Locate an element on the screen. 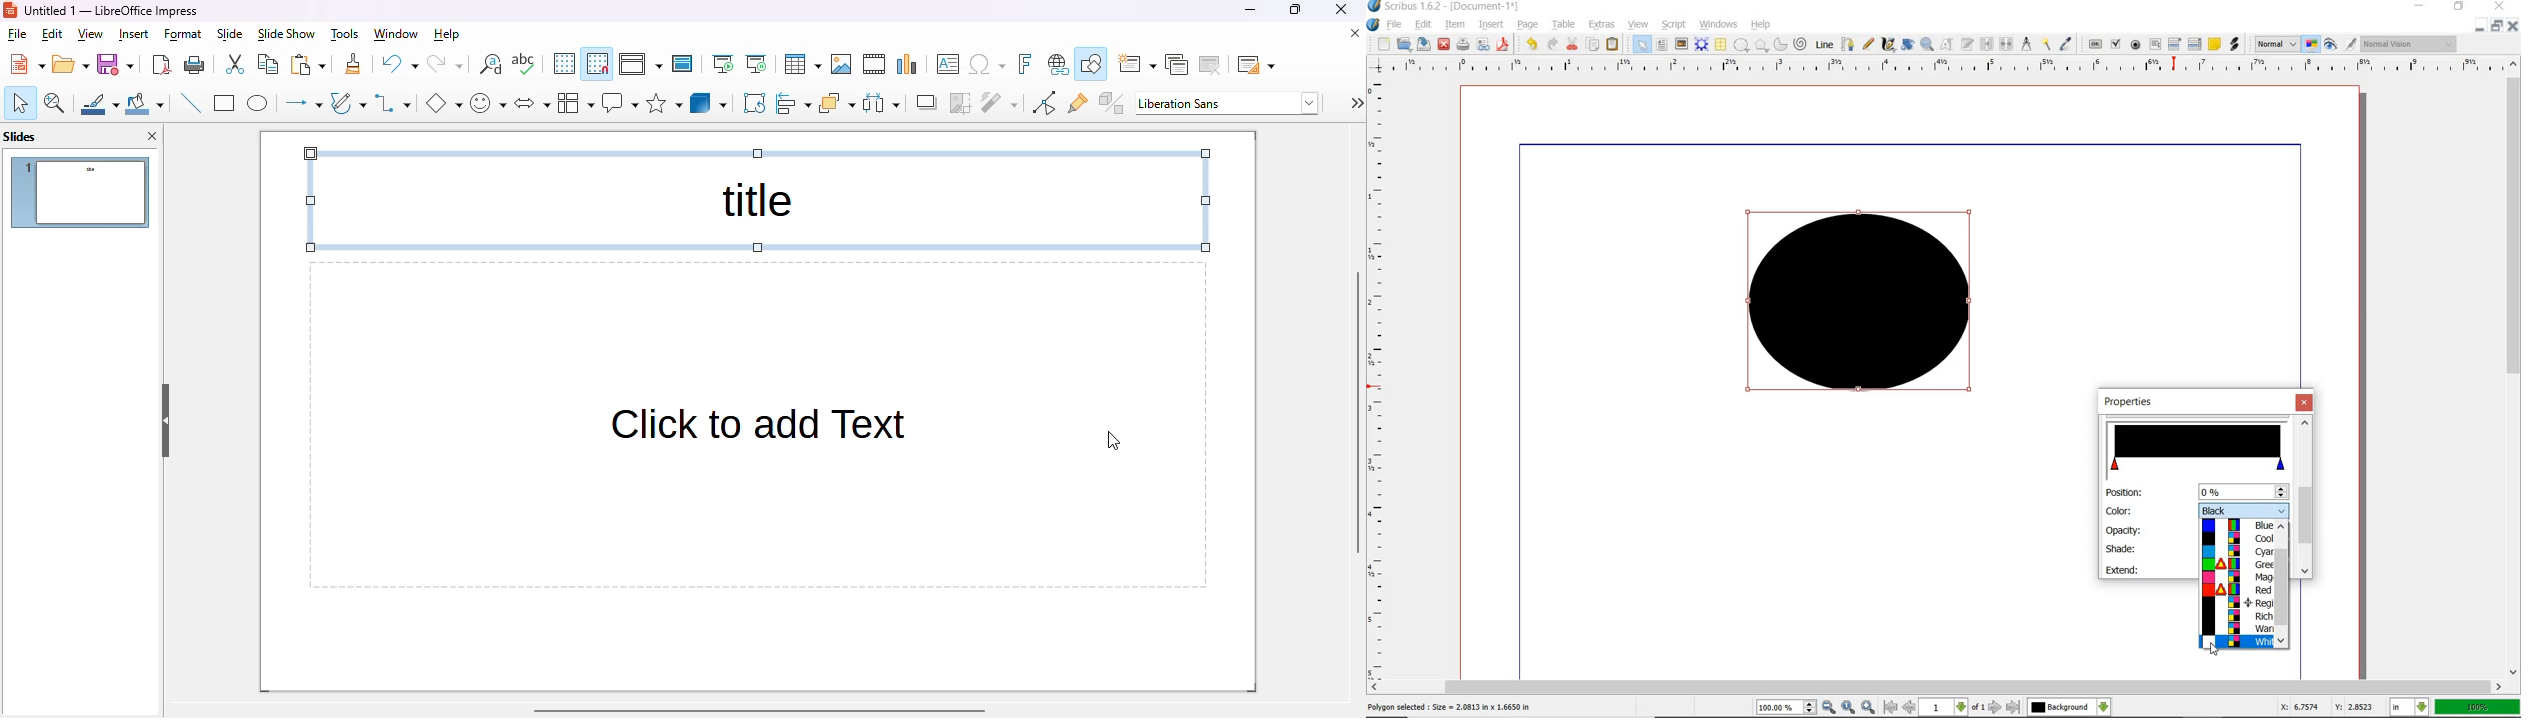 The width and height of the screenshot is (2548, 728). POLYGON is located at coordinates (1761, 45).